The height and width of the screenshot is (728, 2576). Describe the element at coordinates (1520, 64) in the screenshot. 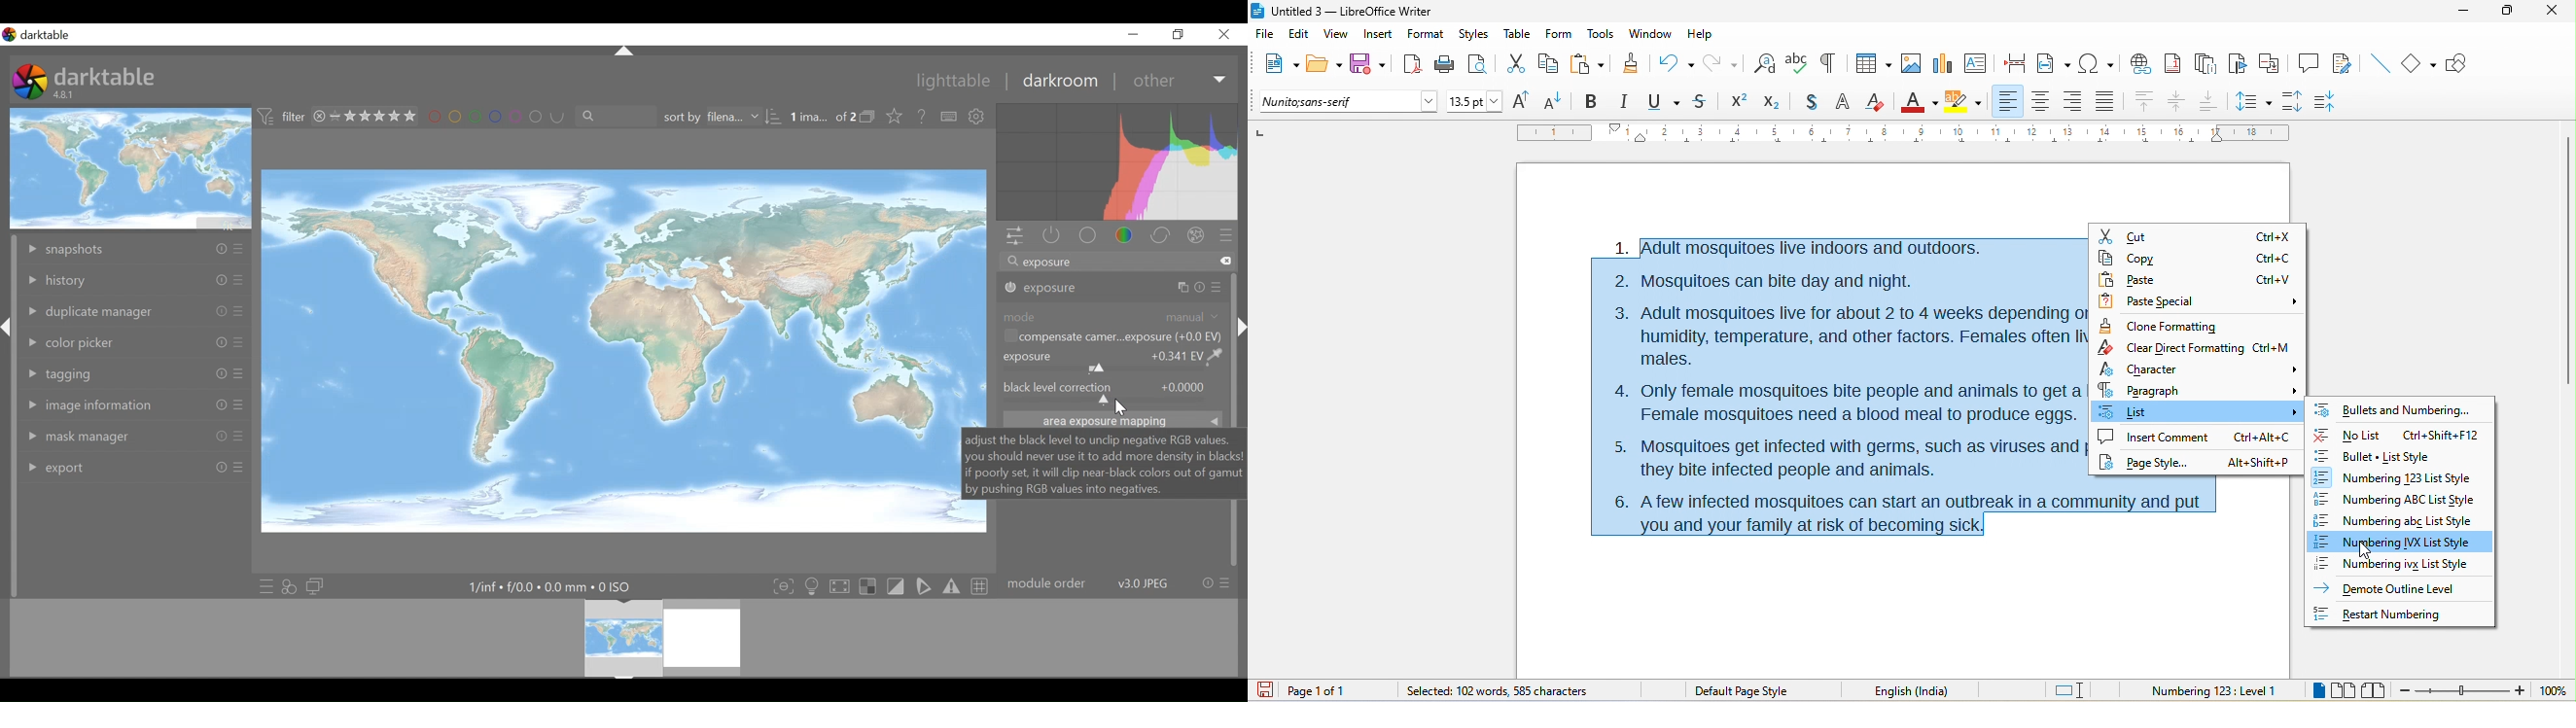

I see `cut` at that location.